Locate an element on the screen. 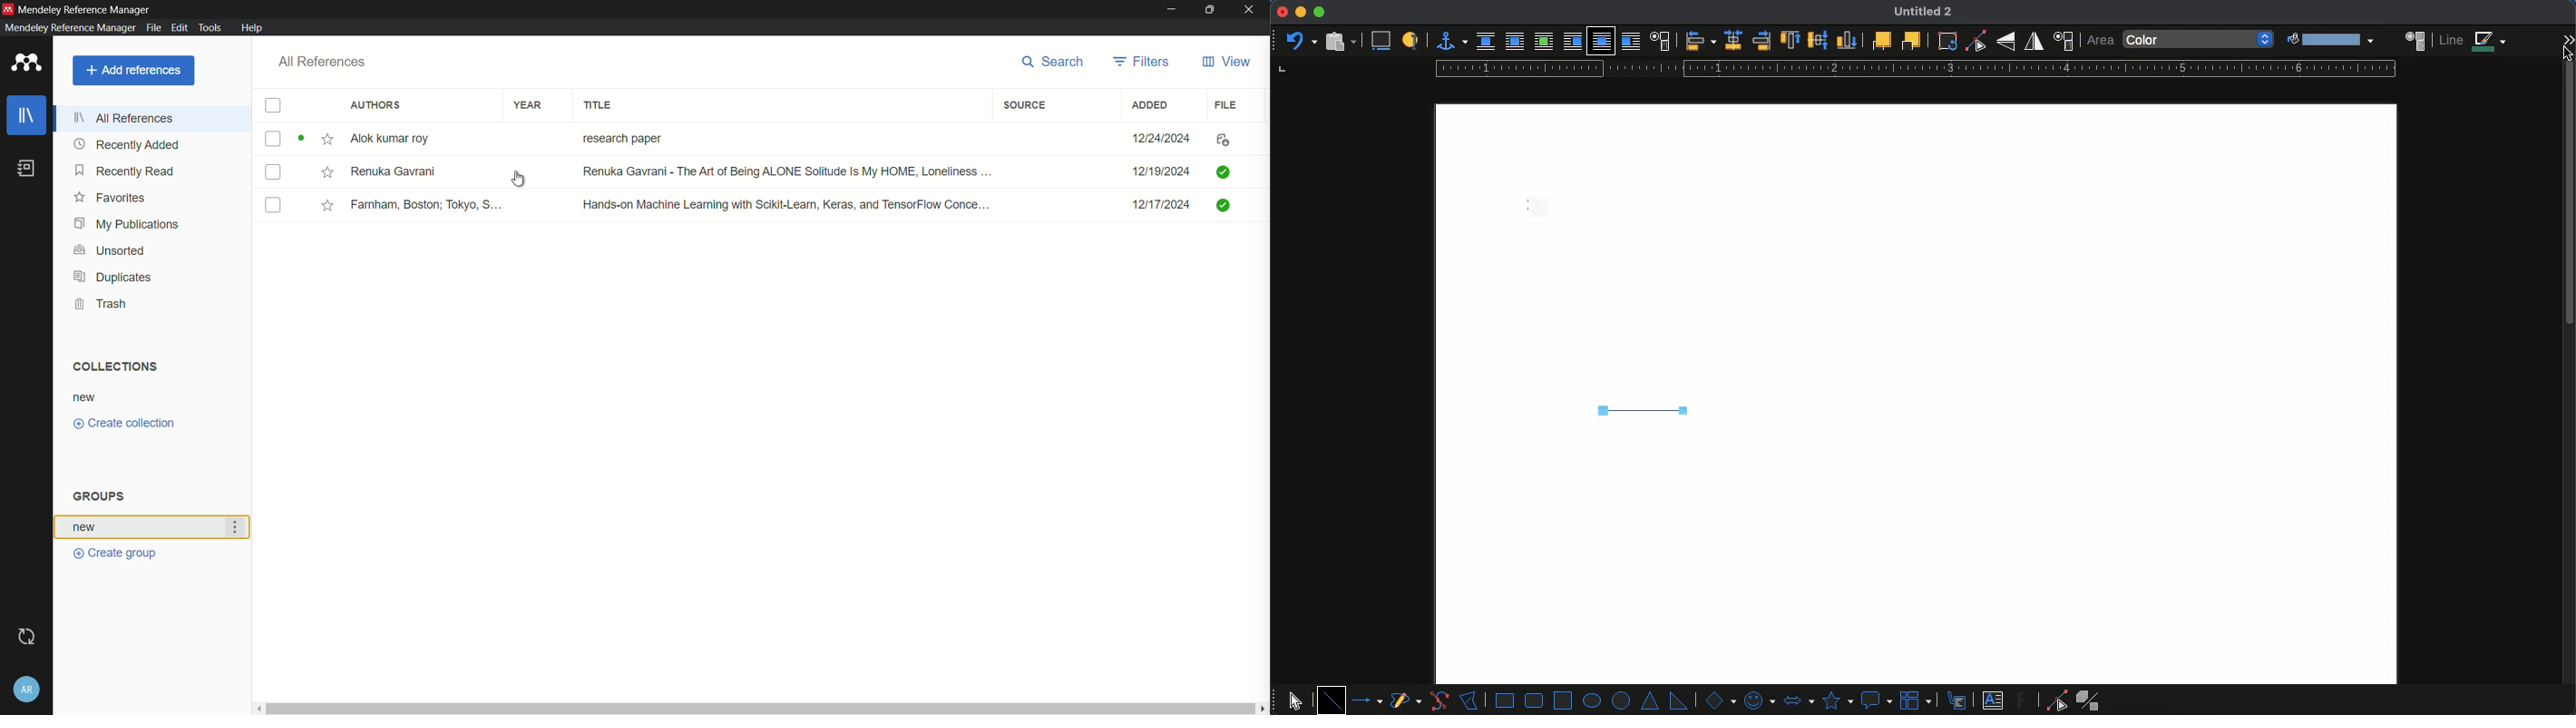  text box is located at coordinates (1993, 700).